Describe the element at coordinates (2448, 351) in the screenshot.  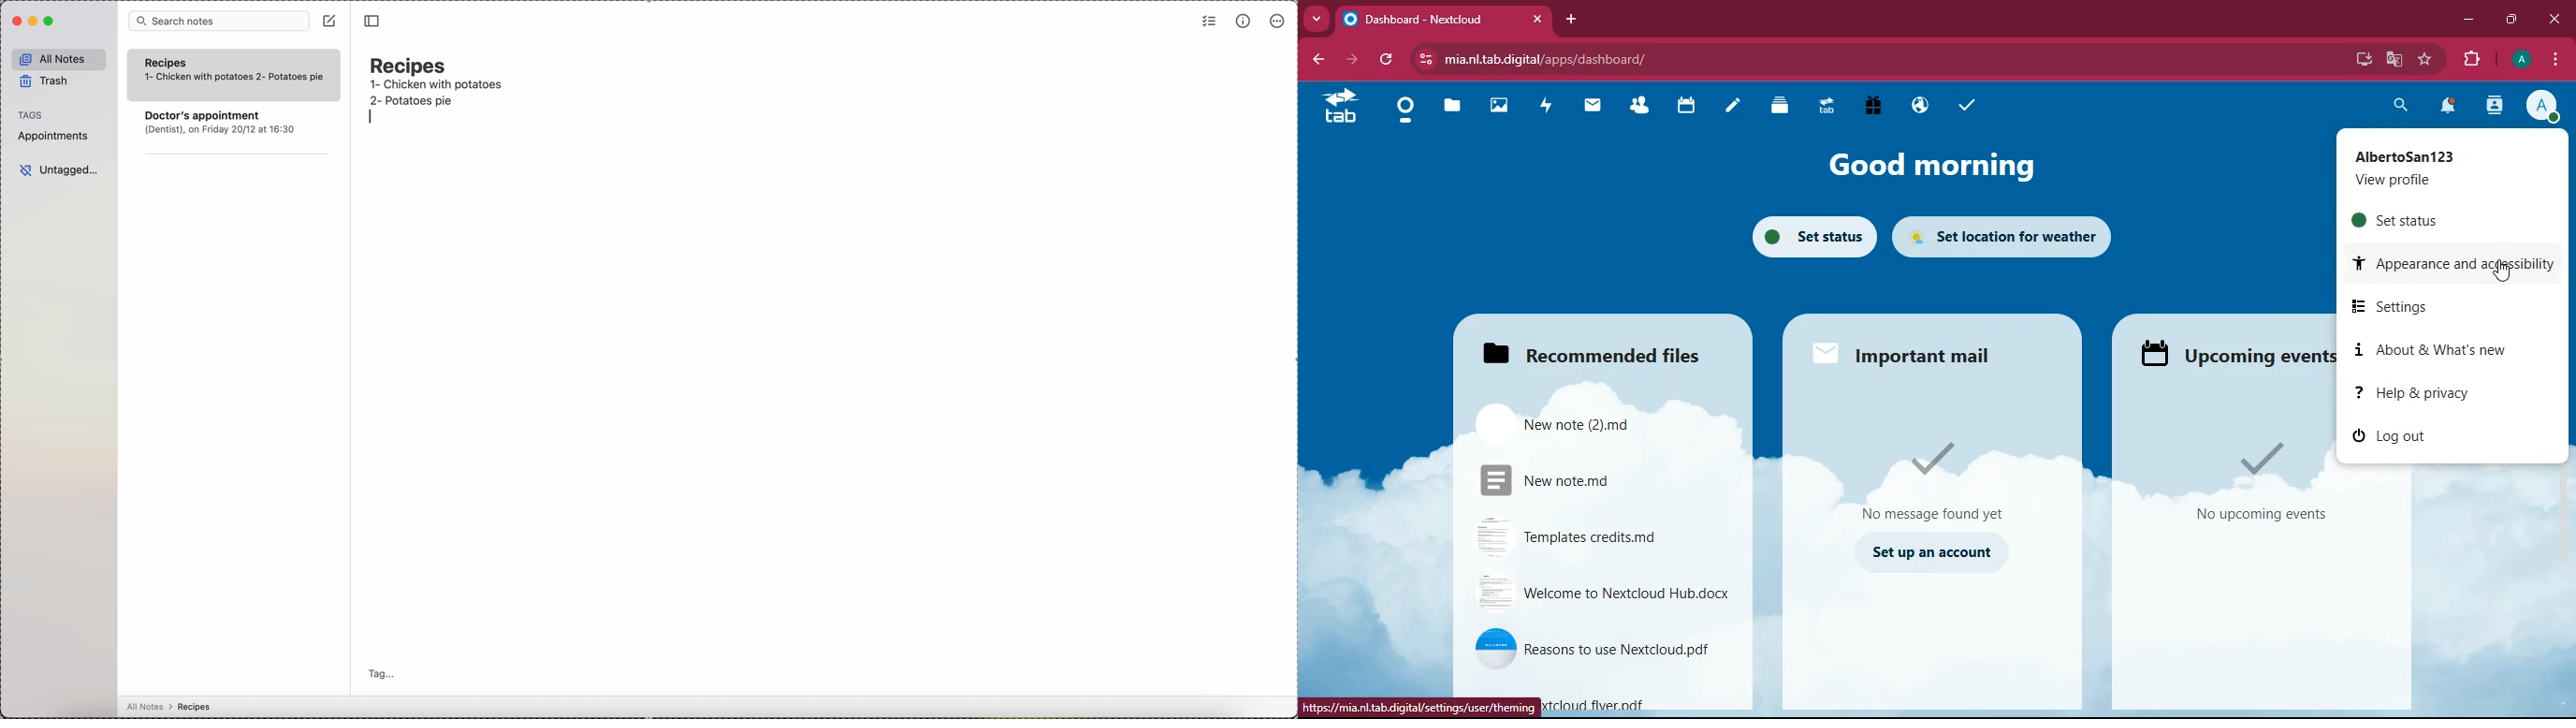
I see `about` at that location.